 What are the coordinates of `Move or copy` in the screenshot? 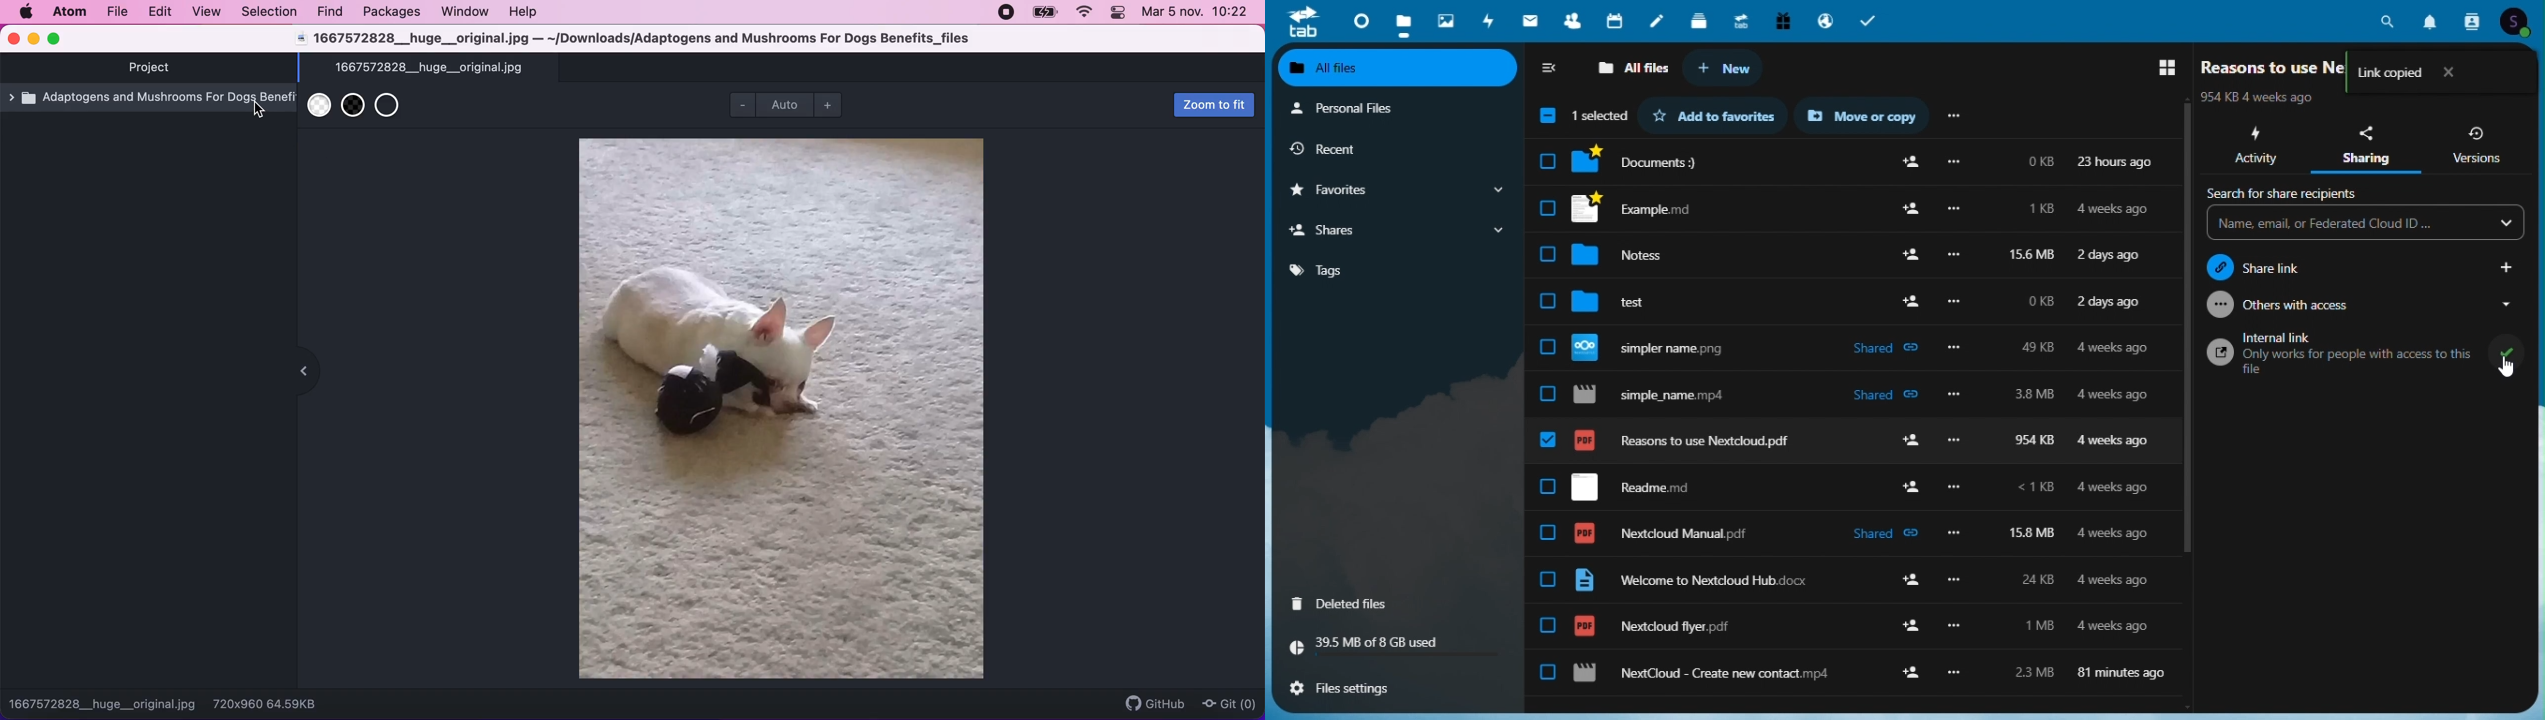 It's located at (1861, 115).